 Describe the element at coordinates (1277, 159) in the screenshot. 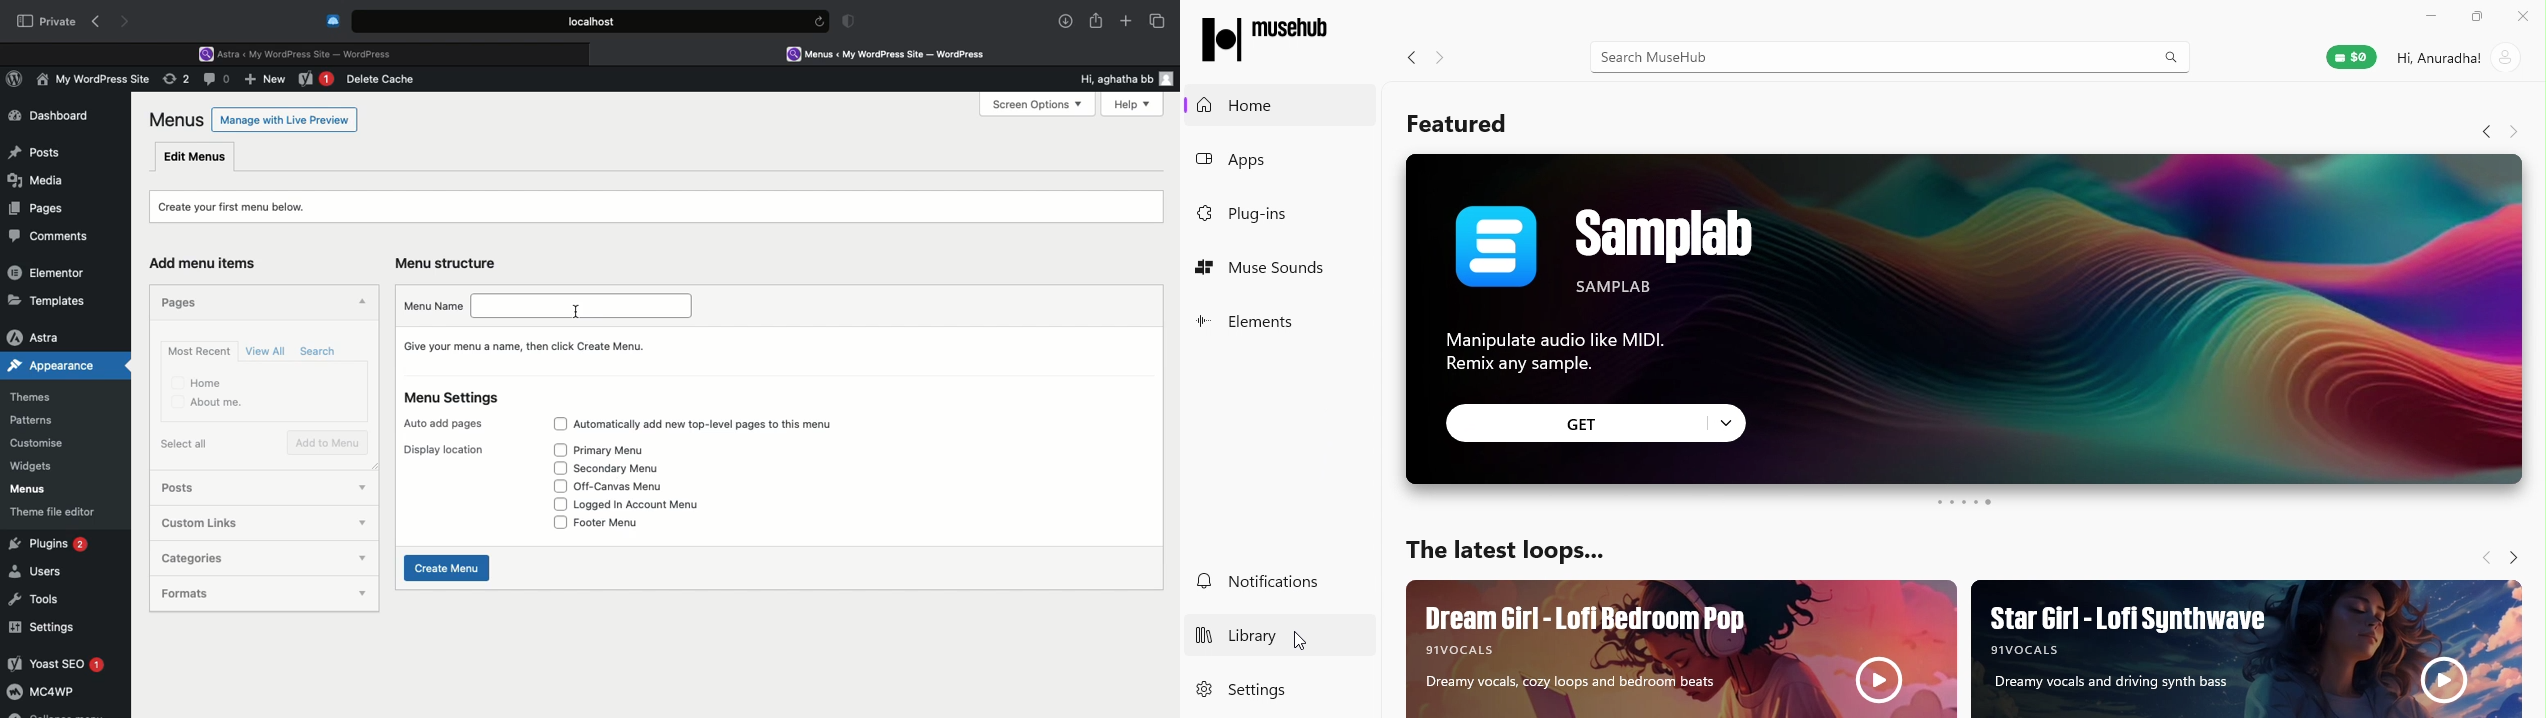

I see `Apps` at that location.